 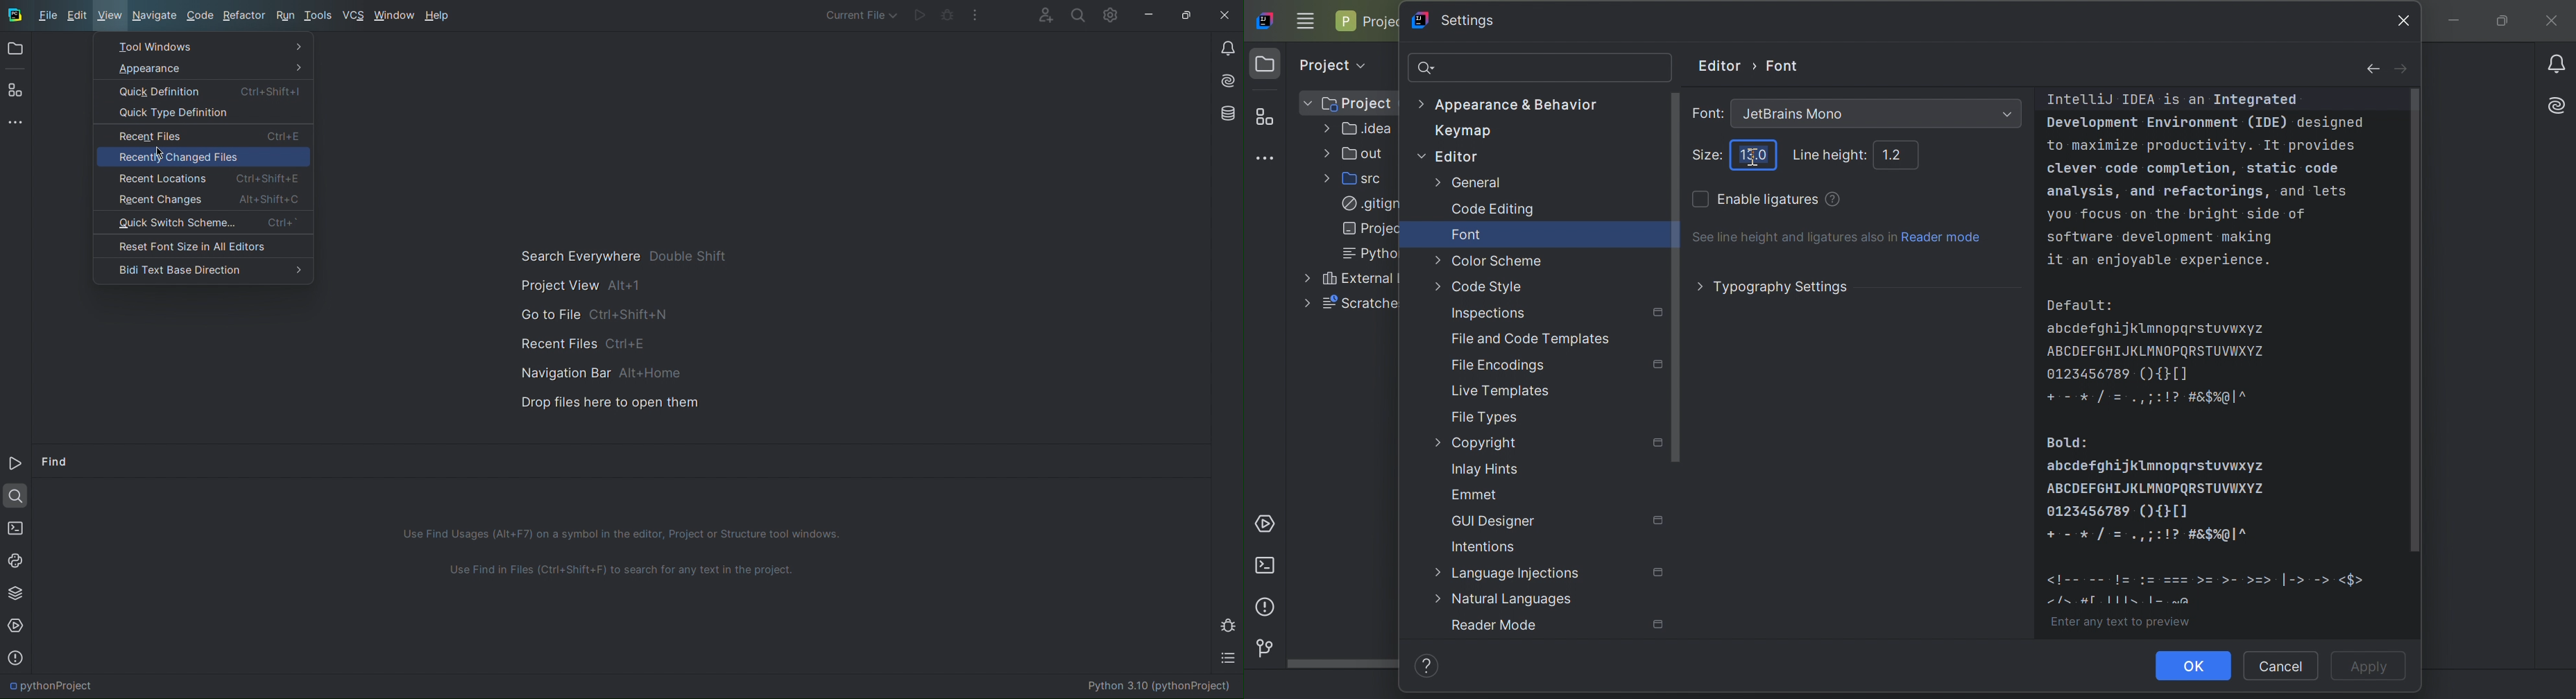 I want to click on Run, so click(x=921, y=14).